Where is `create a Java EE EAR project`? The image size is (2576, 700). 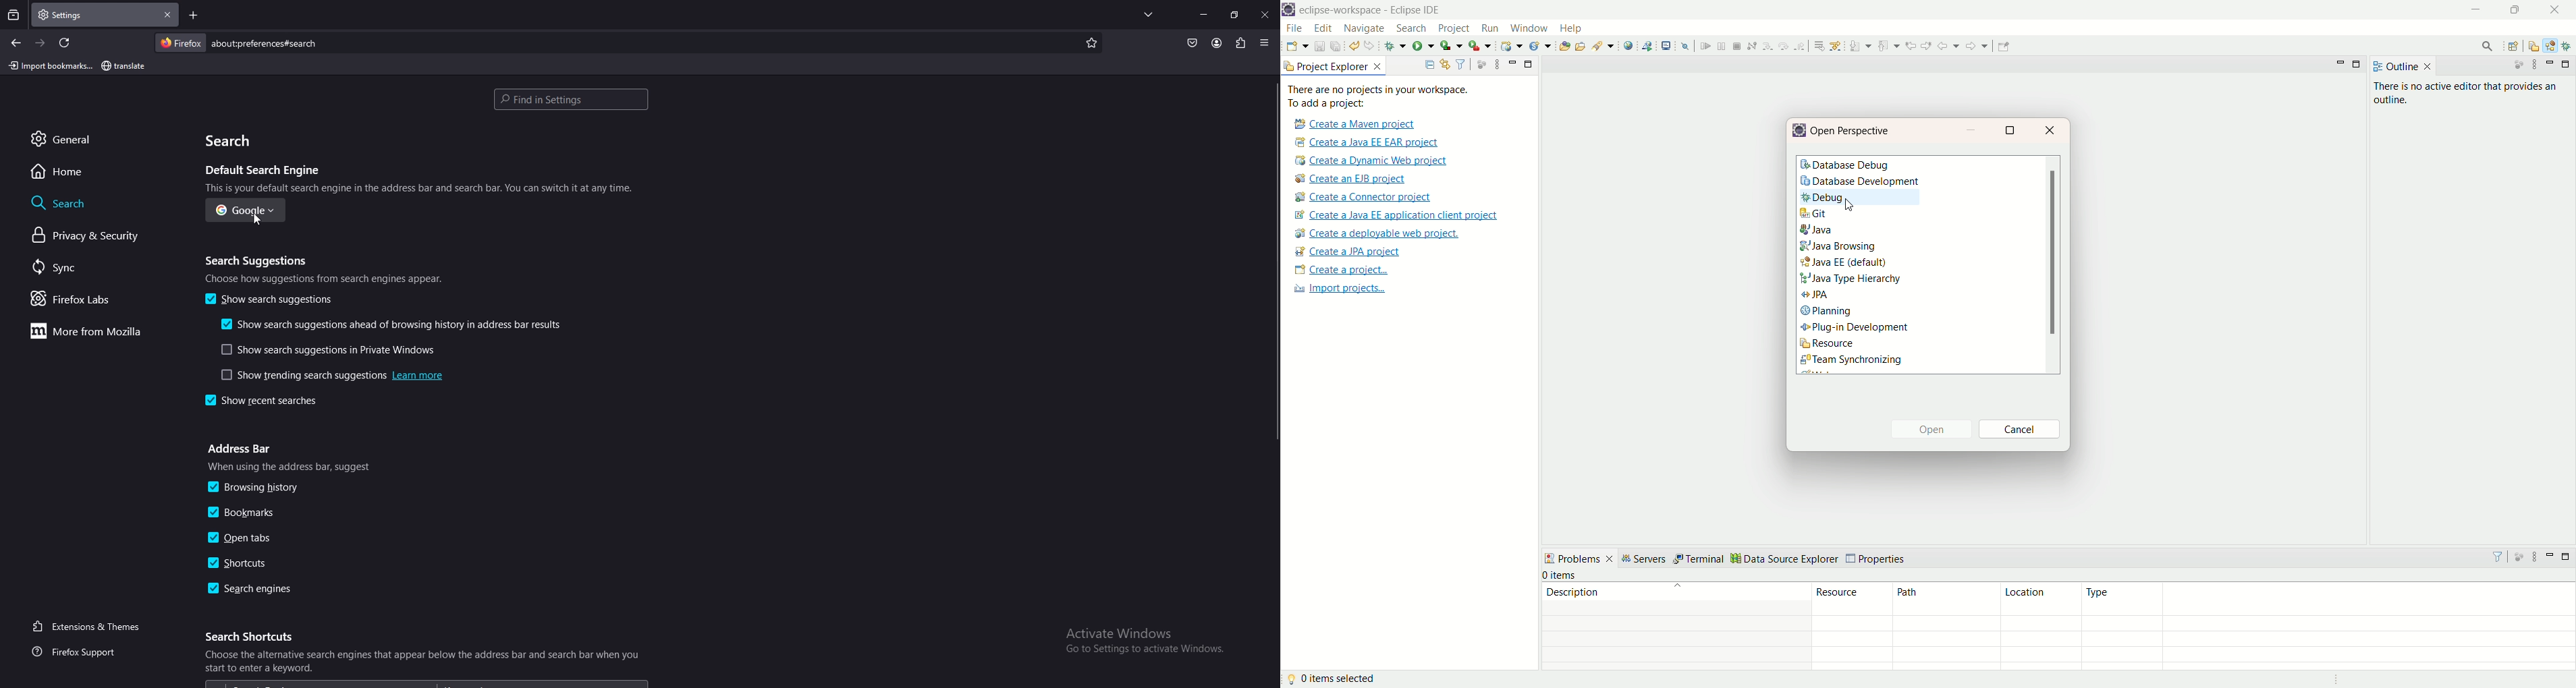 create a Java EE EAR project is located at coordinates (1369, 141).